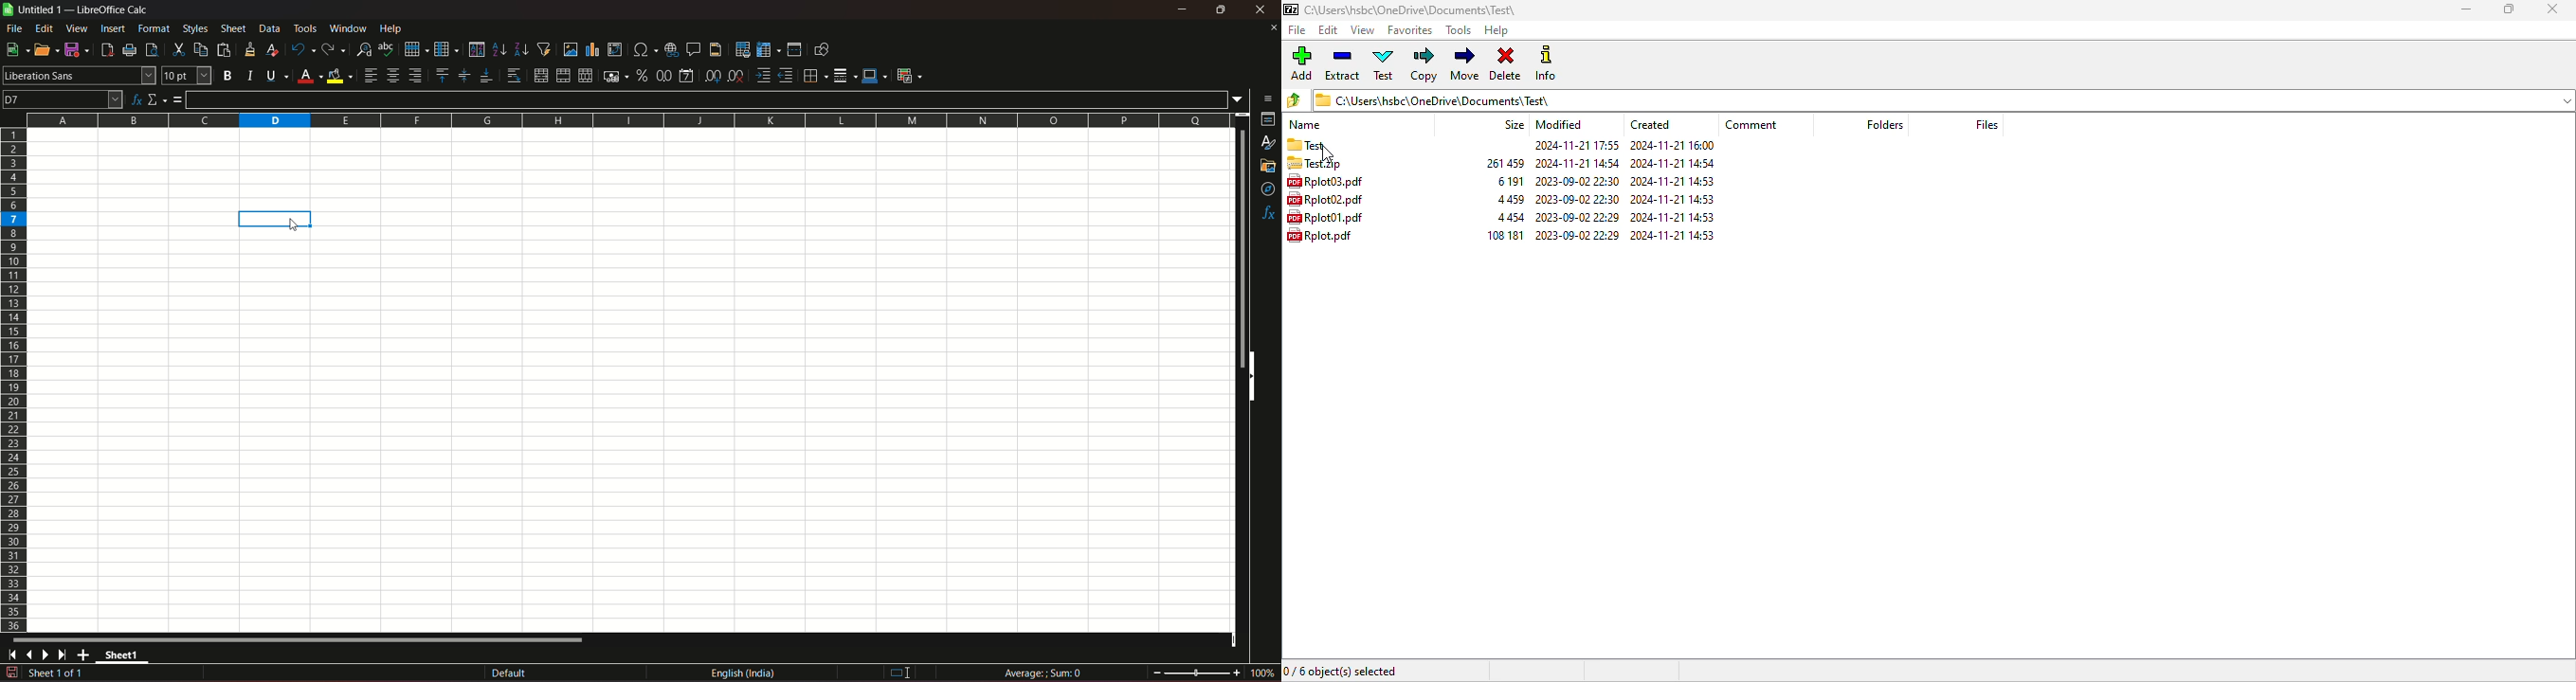 This screenshot has width=2576, height=700. What do you see at coordinates (592, 50) in the screenshot?
I see `insert chart` at bounding box center [592, 50].